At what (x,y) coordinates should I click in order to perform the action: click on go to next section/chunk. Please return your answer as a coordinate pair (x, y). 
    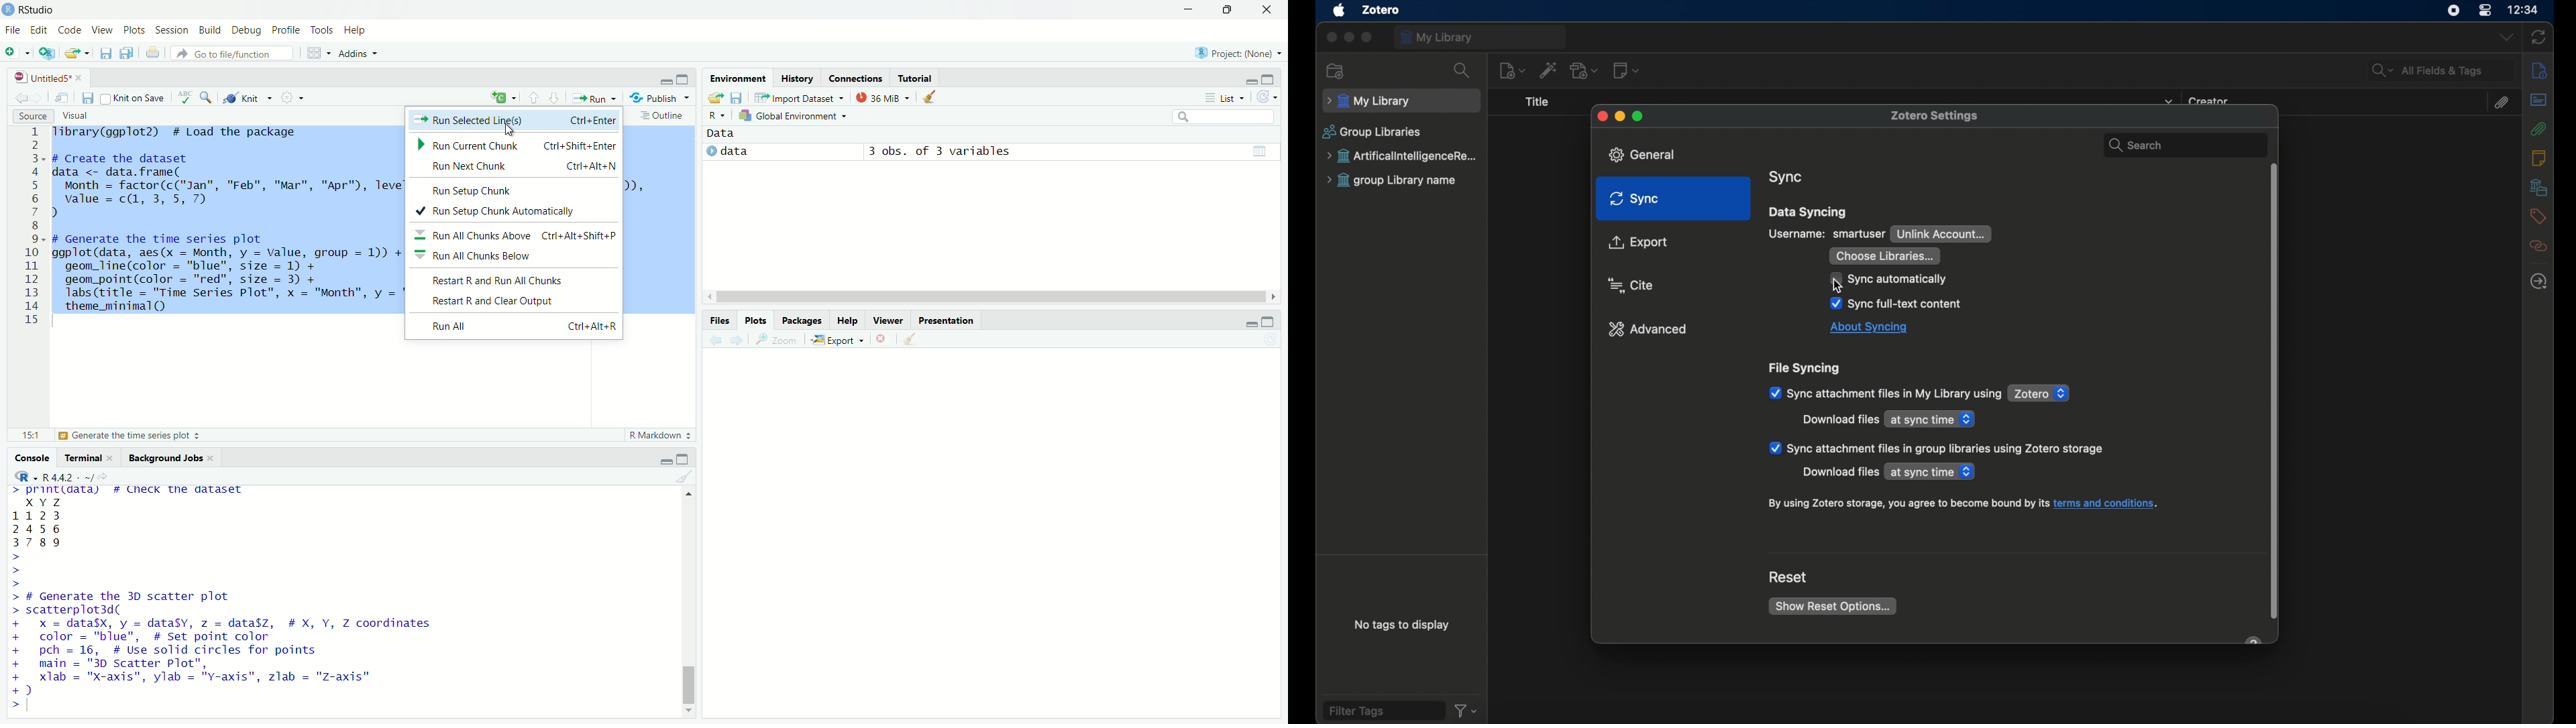
    Looking at the image, I should click on (555, 98).